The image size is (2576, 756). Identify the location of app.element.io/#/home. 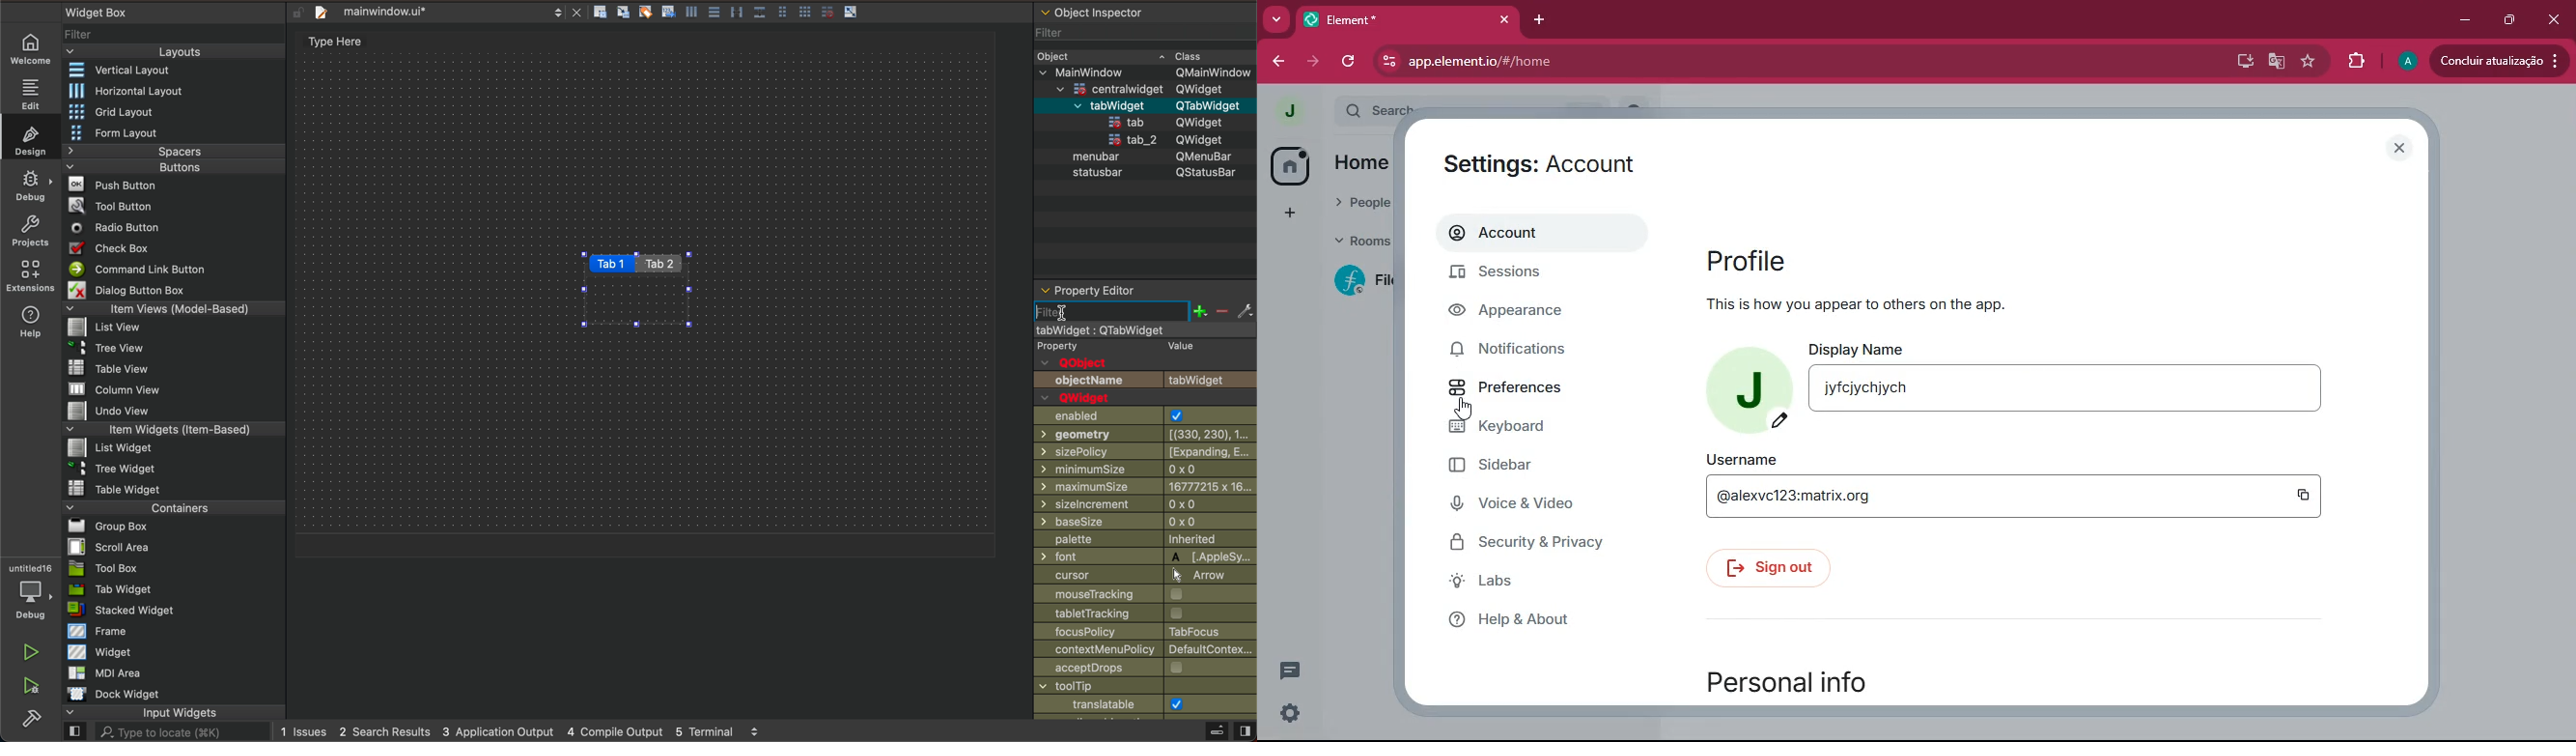
(1653, 62).